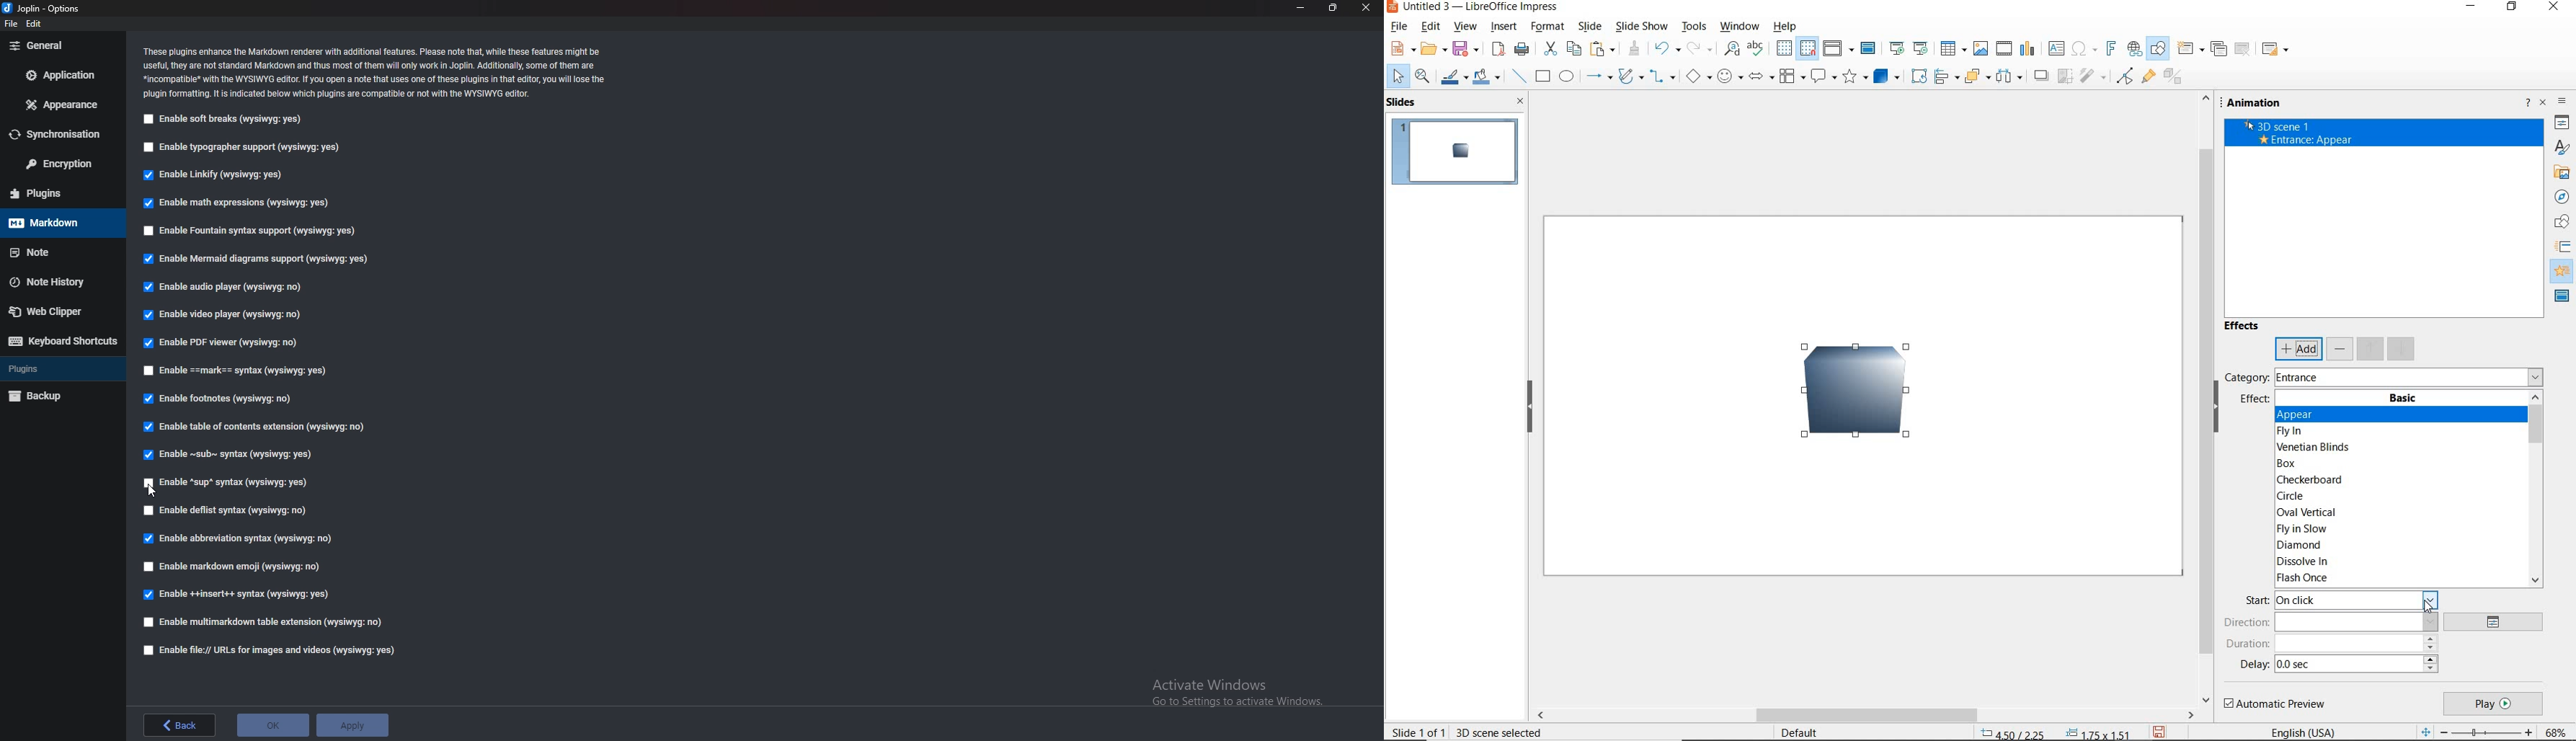  I want to click on 3D Scene 1, so click(2384, 125).